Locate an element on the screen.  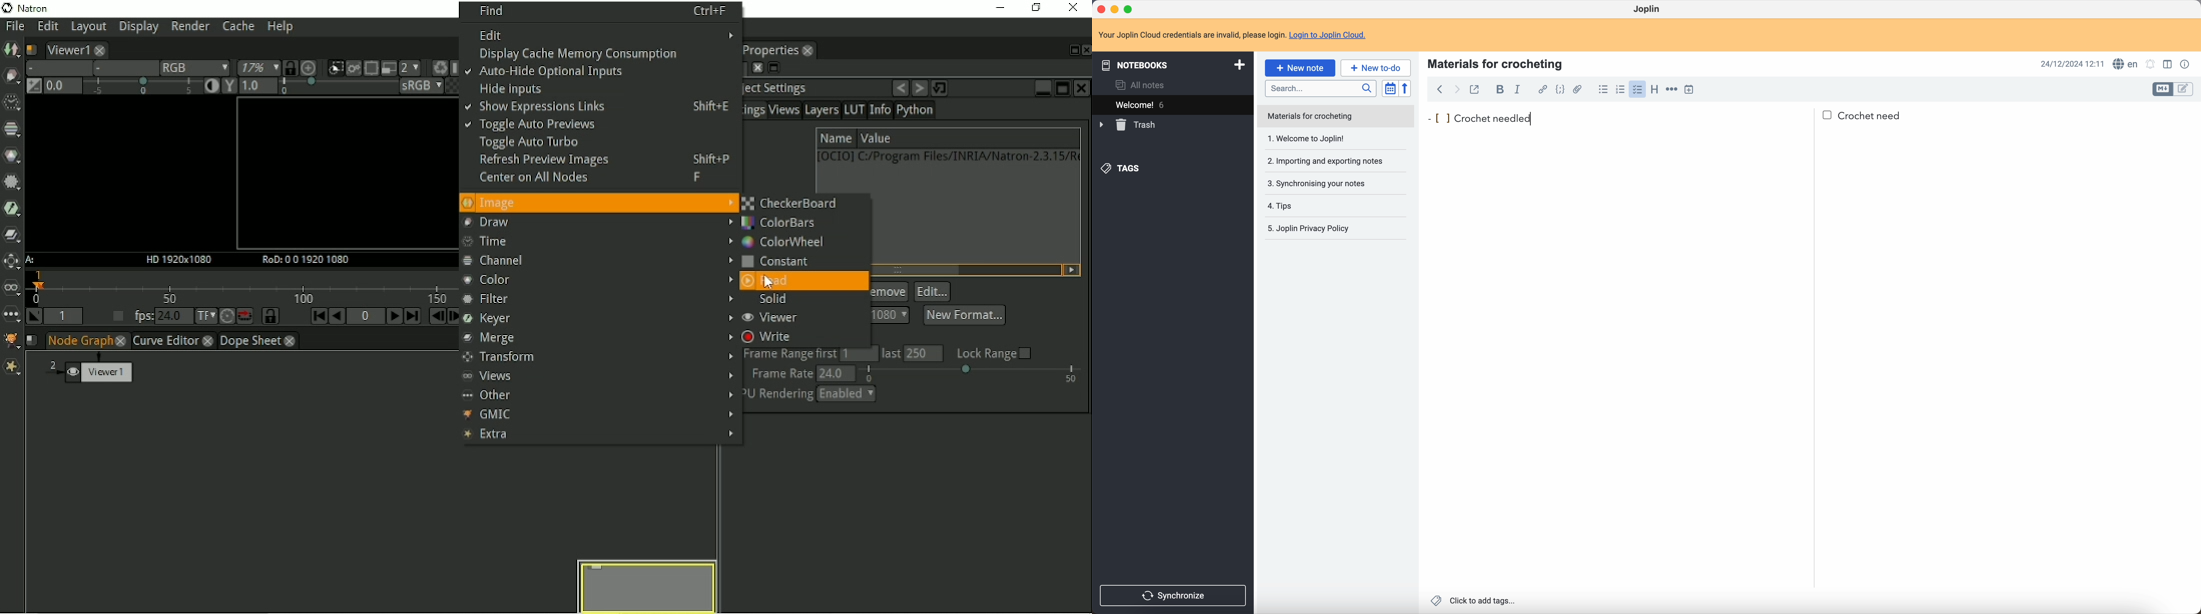
toggle sort order field is located at coordinates (1389, 88).